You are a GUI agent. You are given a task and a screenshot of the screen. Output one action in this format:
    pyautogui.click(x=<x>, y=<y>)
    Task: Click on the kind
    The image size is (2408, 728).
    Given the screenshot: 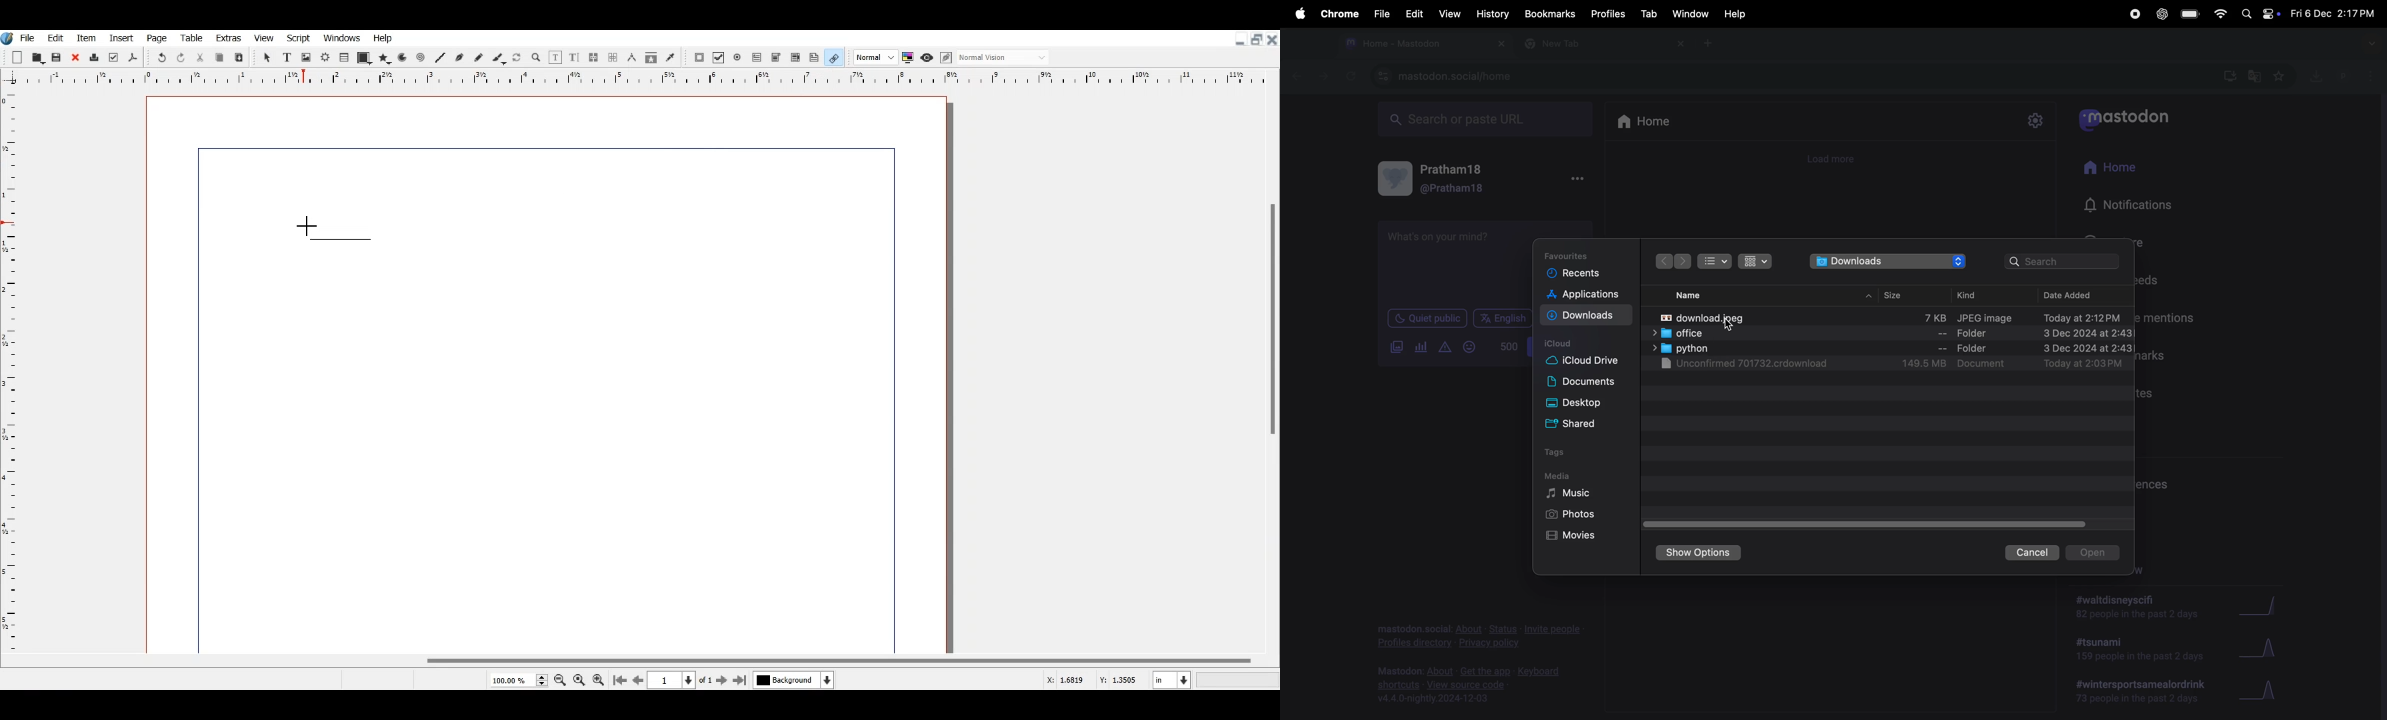 What is the action you would take?
    pyautogui.click(x=1969, y=293)
    